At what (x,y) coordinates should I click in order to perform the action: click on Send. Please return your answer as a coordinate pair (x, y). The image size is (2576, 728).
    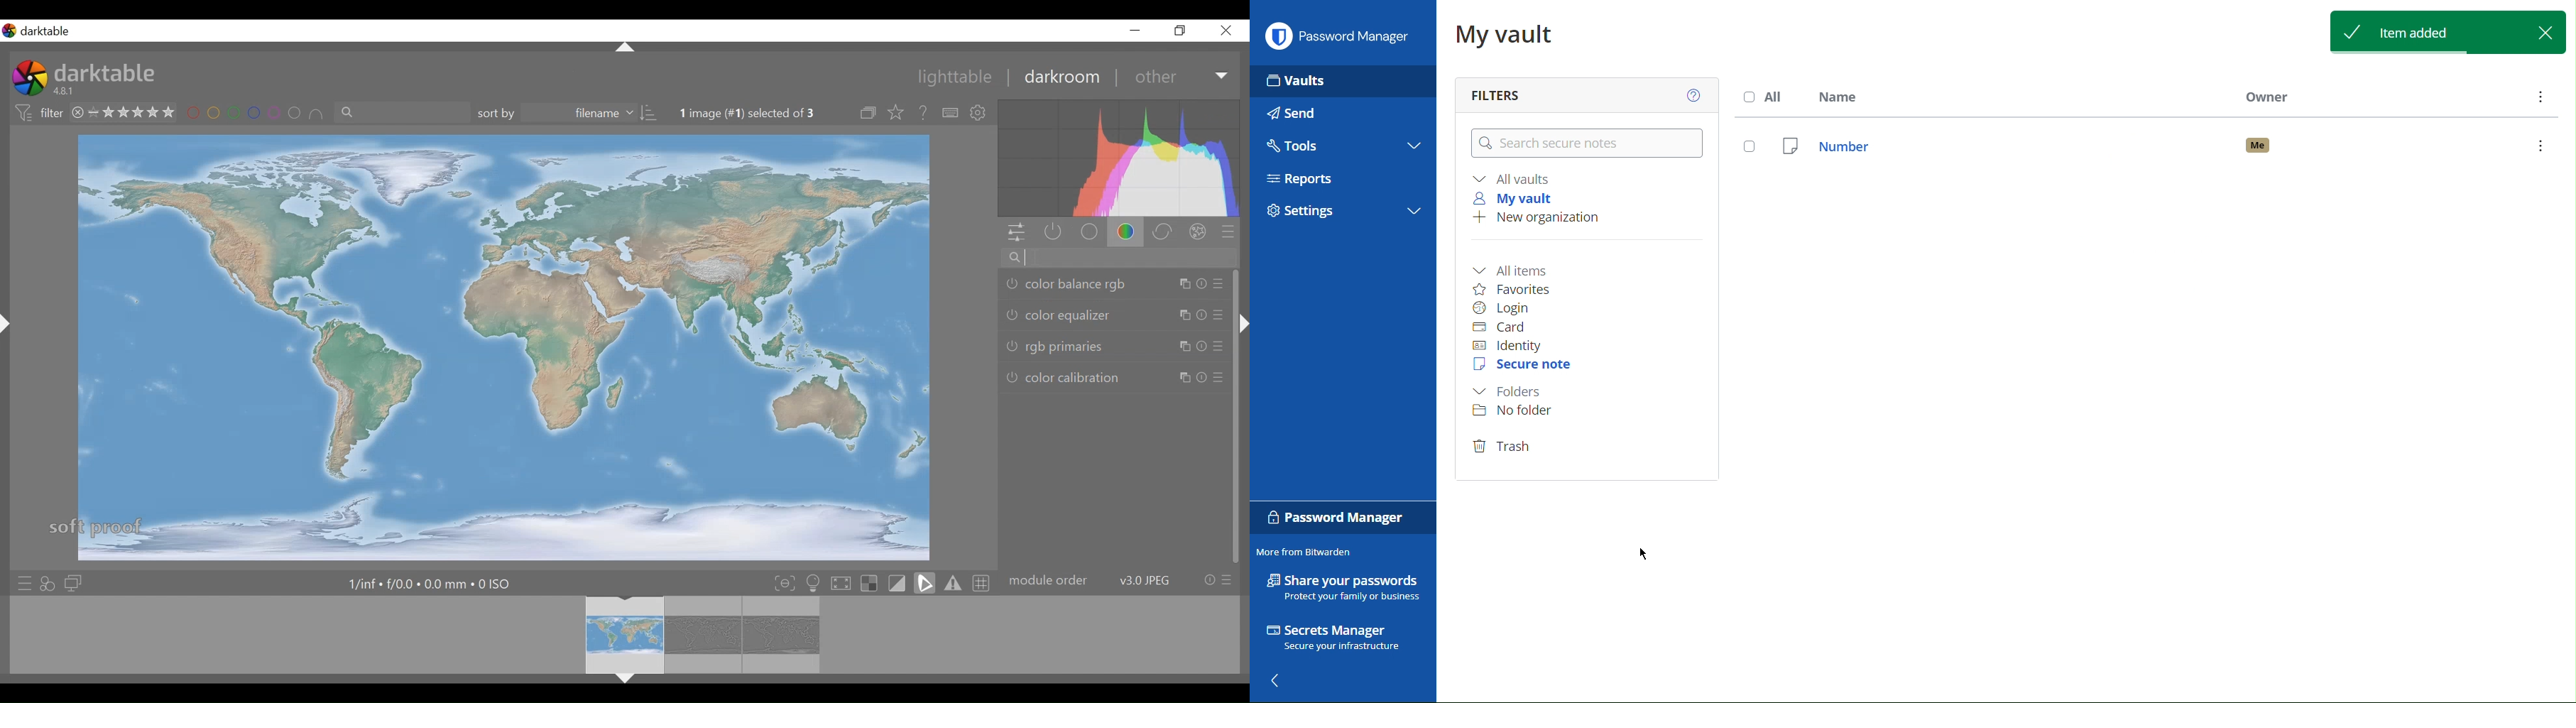
    Looking at the image, I should click on (1297, 113).